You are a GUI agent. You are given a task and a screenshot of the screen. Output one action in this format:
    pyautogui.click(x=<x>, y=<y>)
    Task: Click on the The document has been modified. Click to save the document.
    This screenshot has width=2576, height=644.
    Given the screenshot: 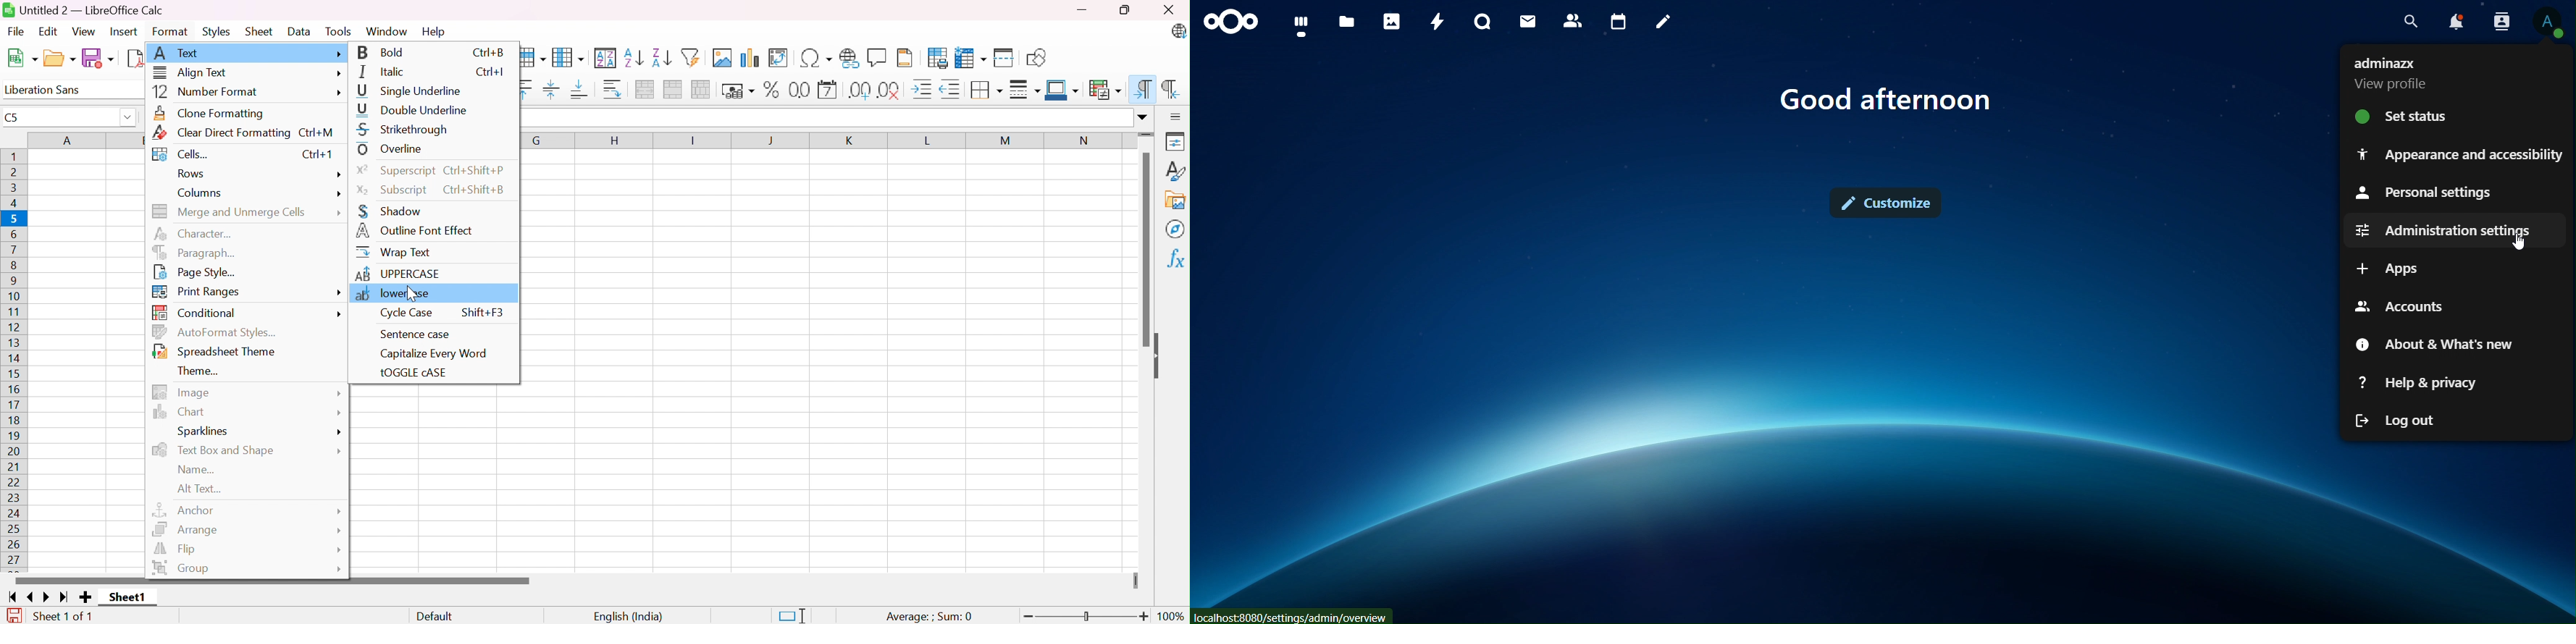 What is the action you would take?
    pyautogui.click(x=11, y=615)
    